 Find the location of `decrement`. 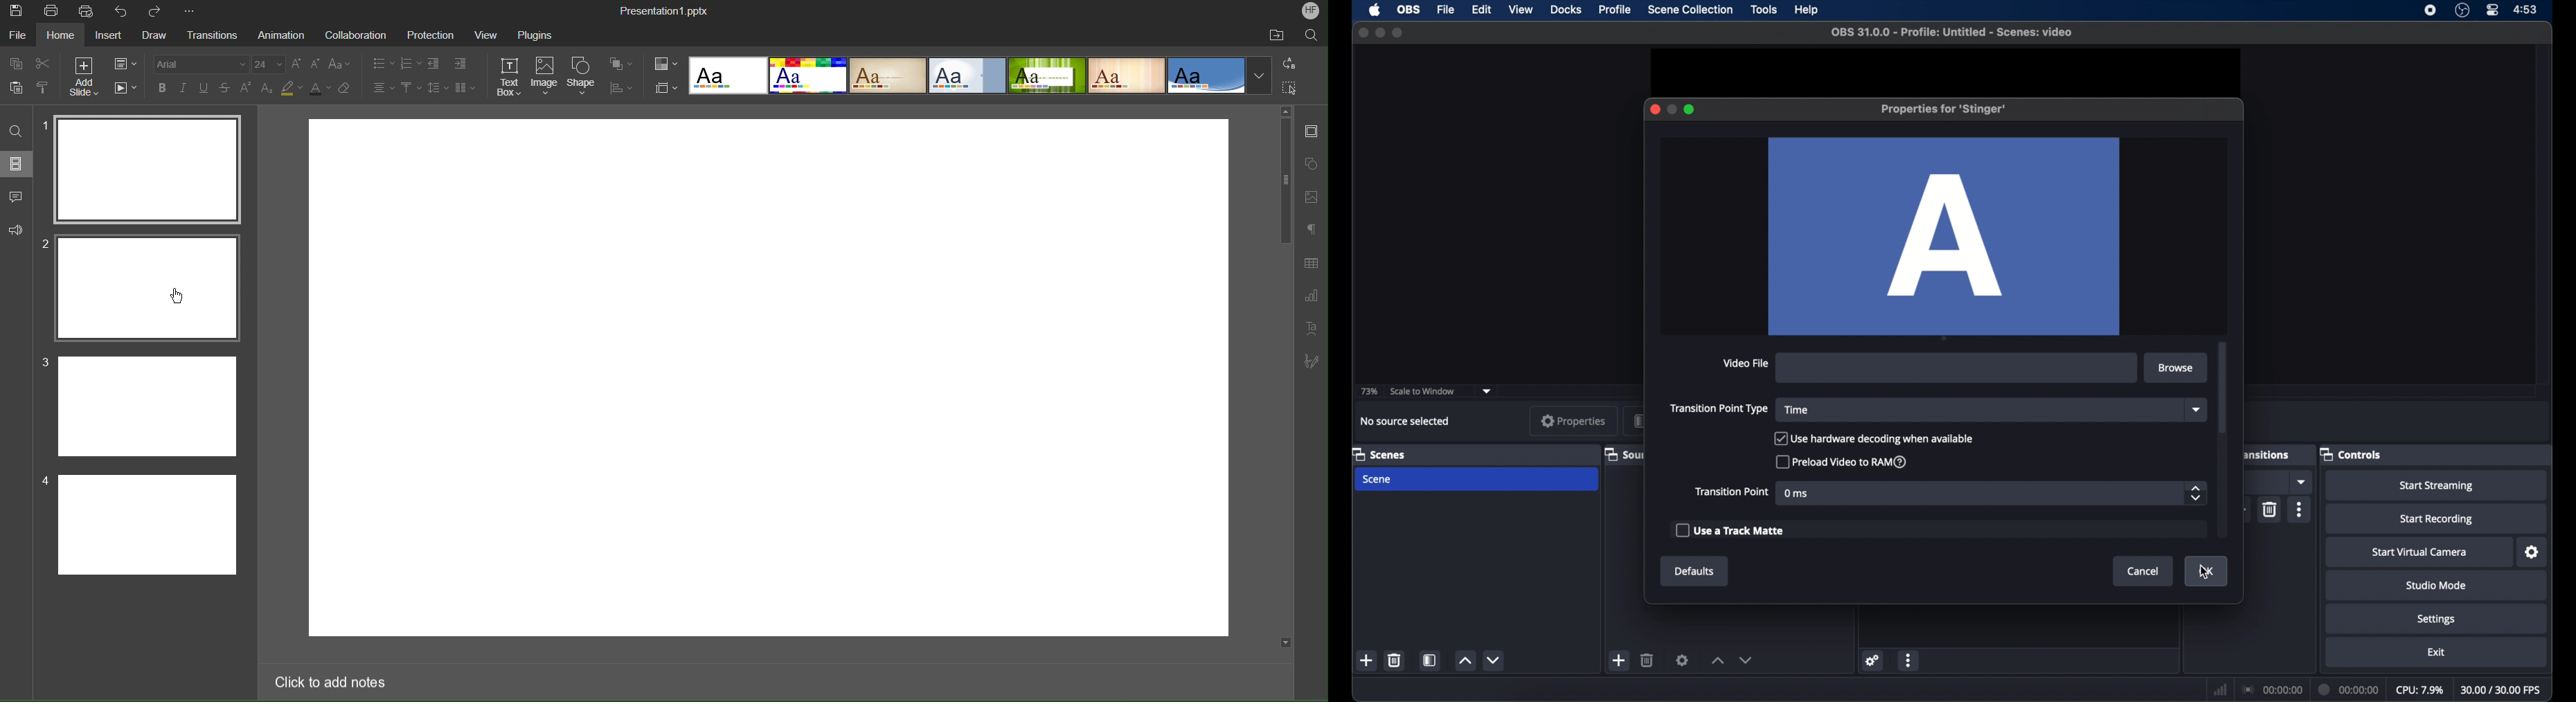

decrement is located at coordinates (1495, 660).